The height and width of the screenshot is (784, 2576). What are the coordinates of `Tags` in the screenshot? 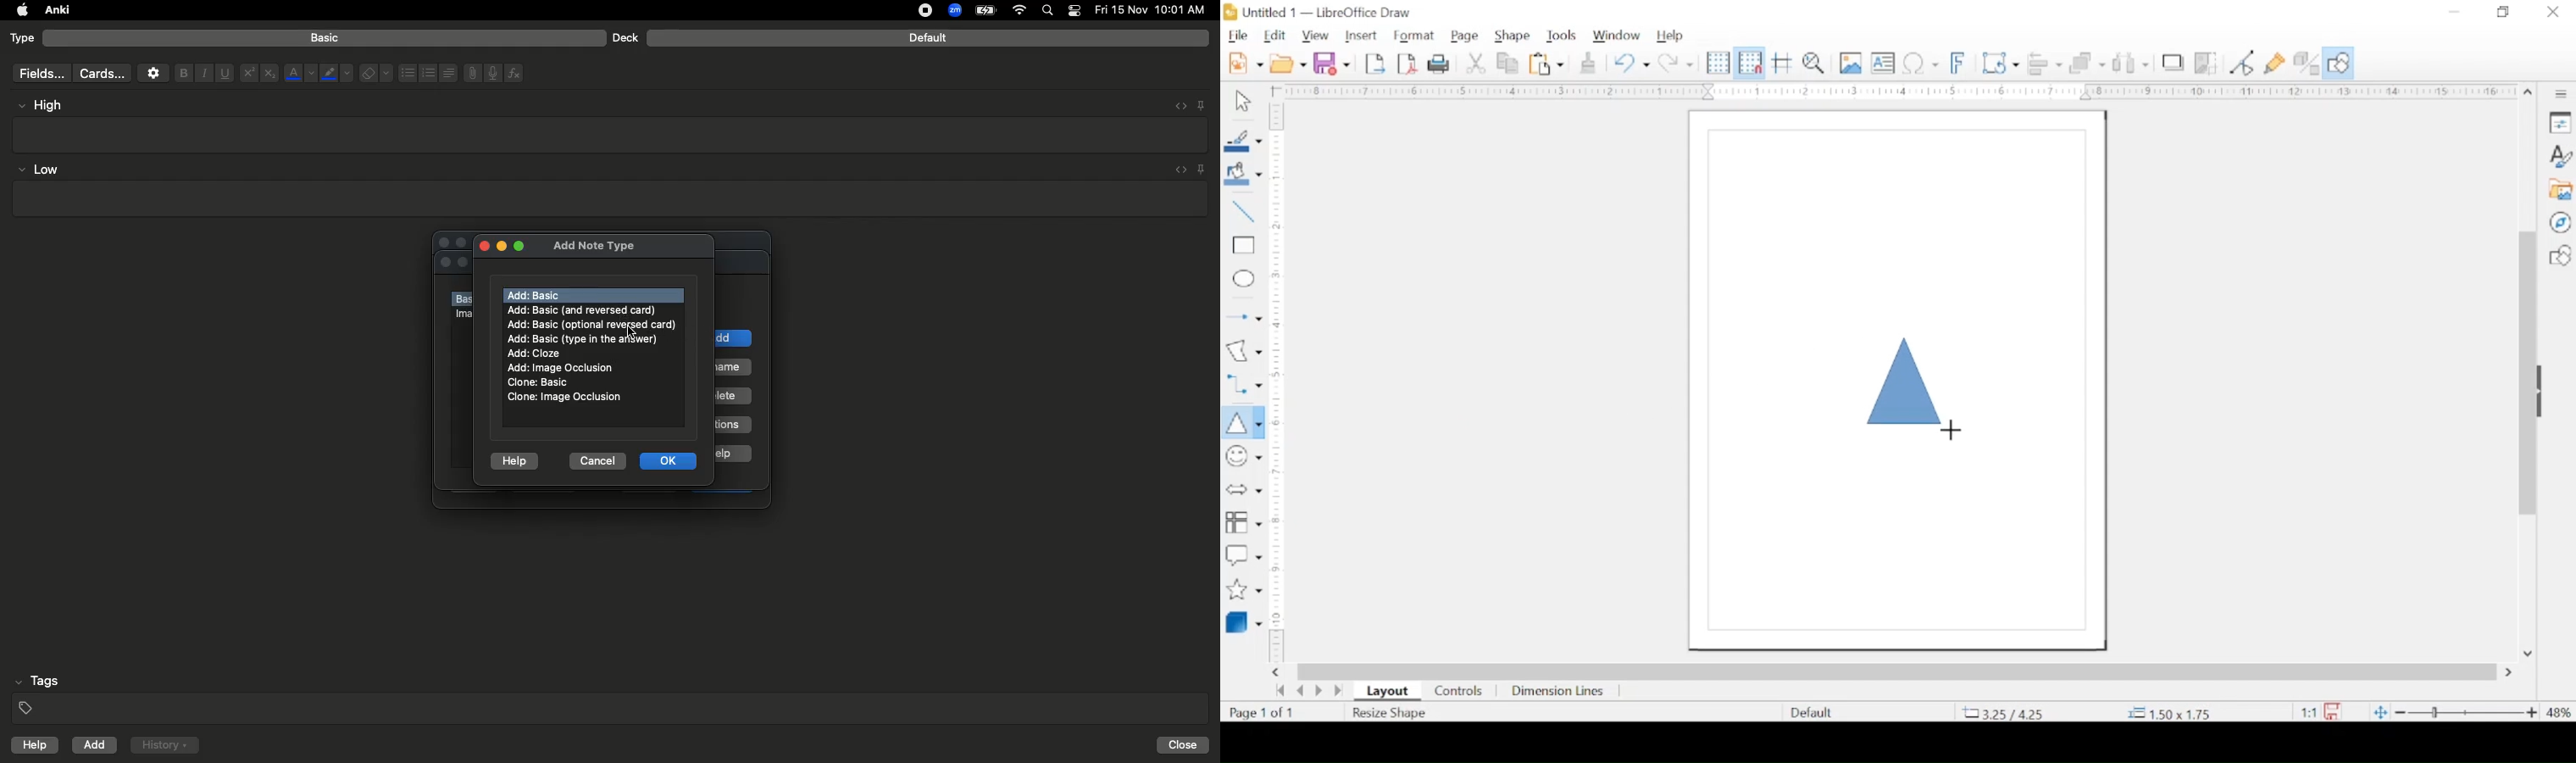 It's located at (612, 695).